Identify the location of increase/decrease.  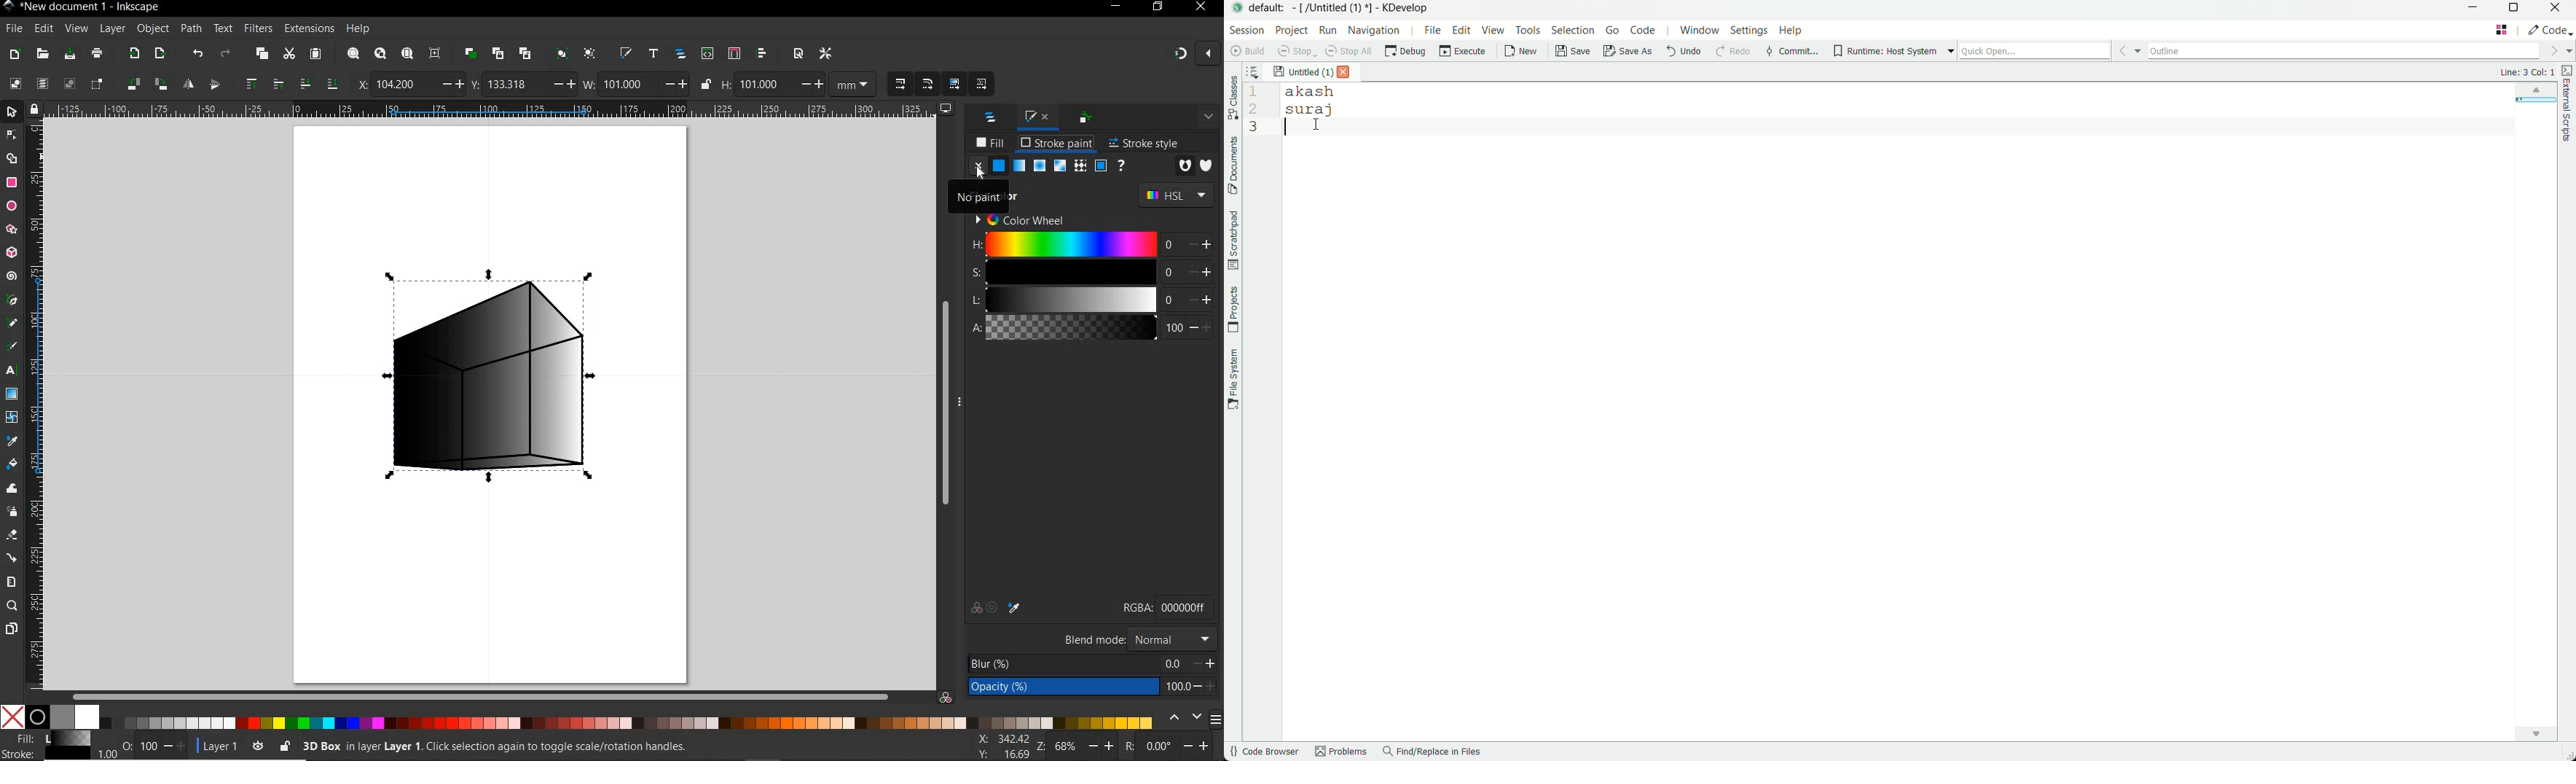
(1204, 687).